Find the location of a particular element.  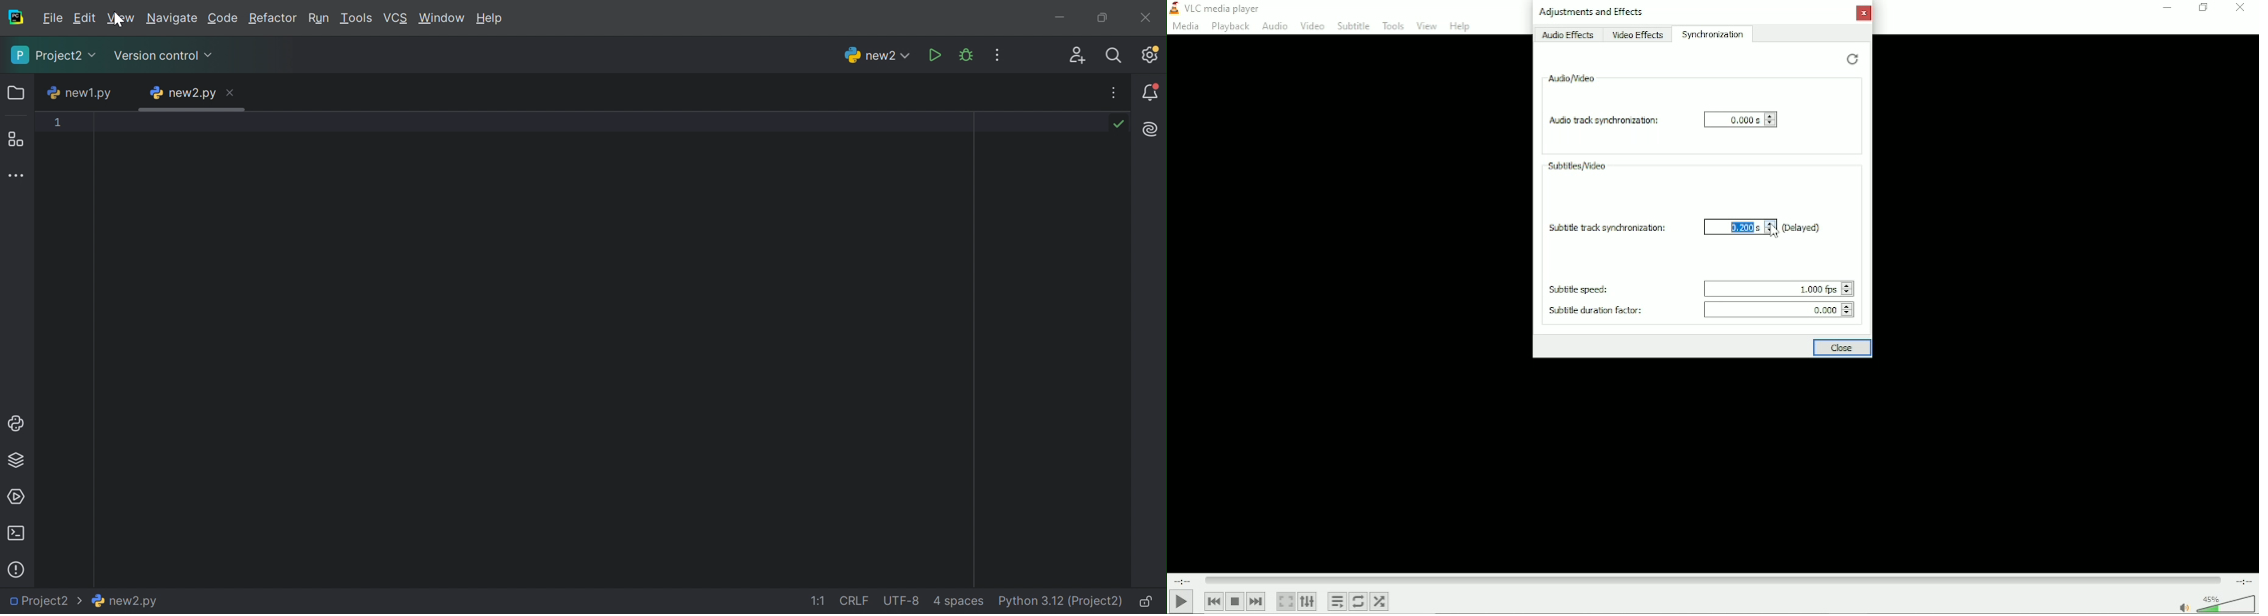

Python 3.12 (Project2) is located at coordinates (1059, 601).